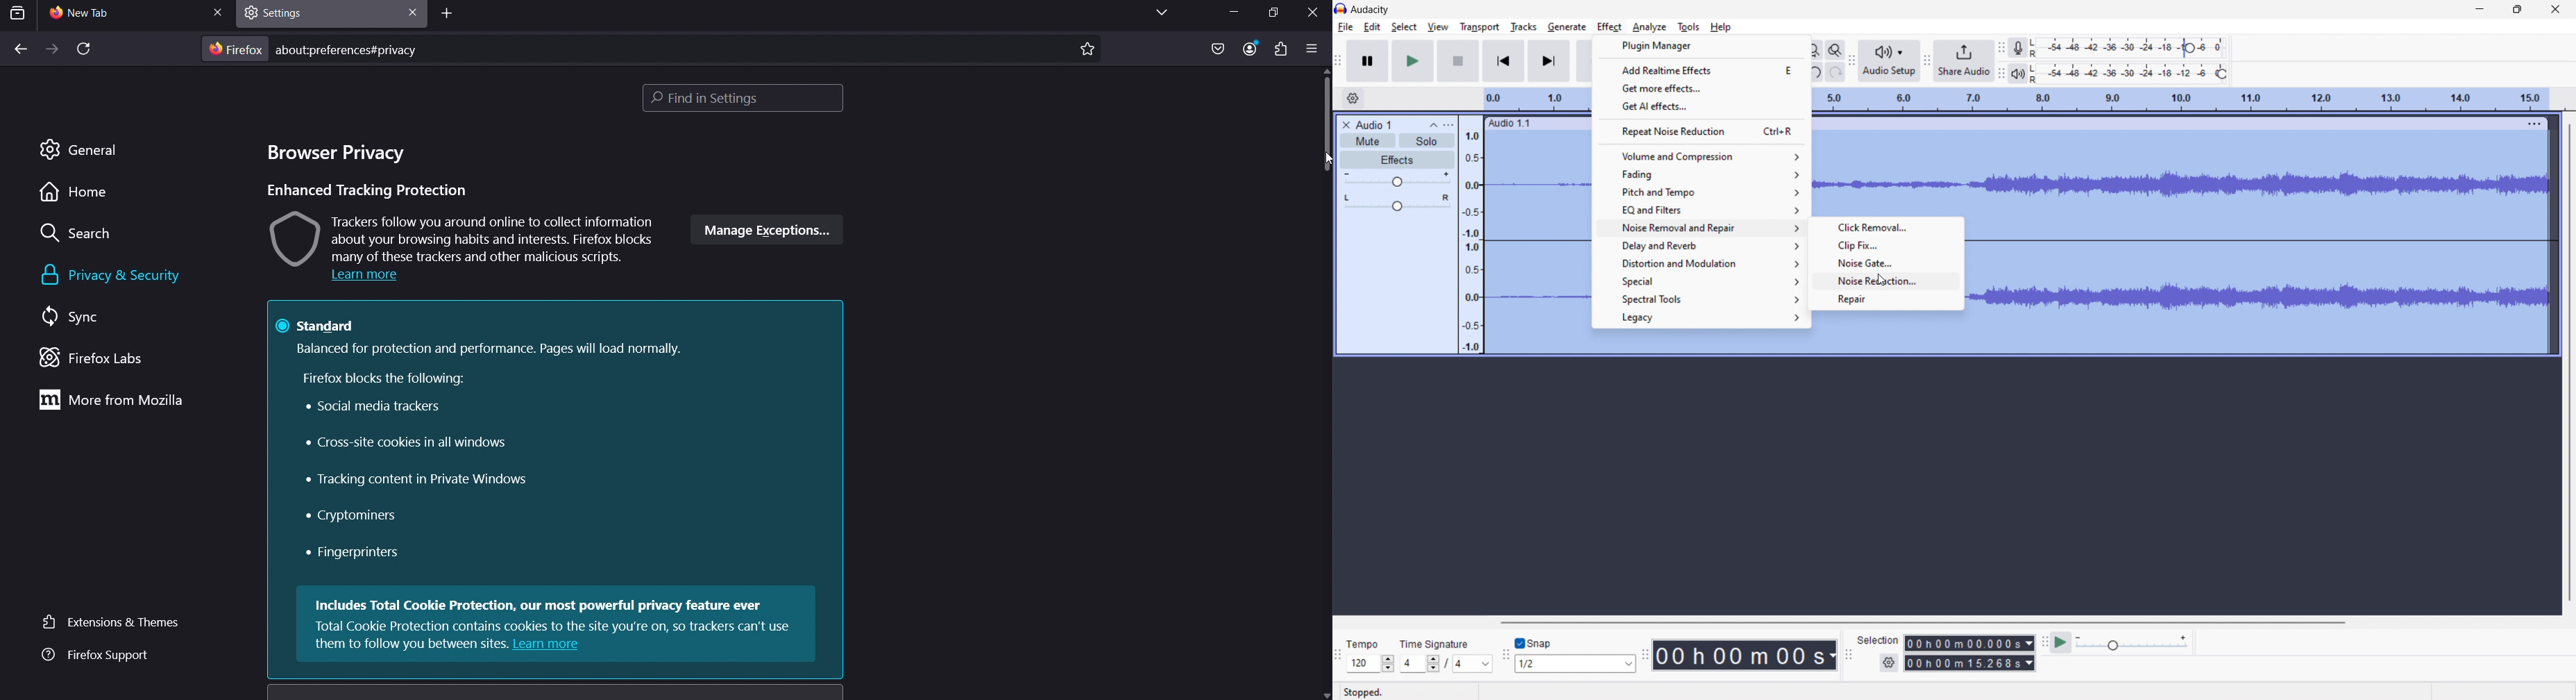 The height and width of the screenshot is (700, 2576). I want to click on delete audio, so click(1345, 124).